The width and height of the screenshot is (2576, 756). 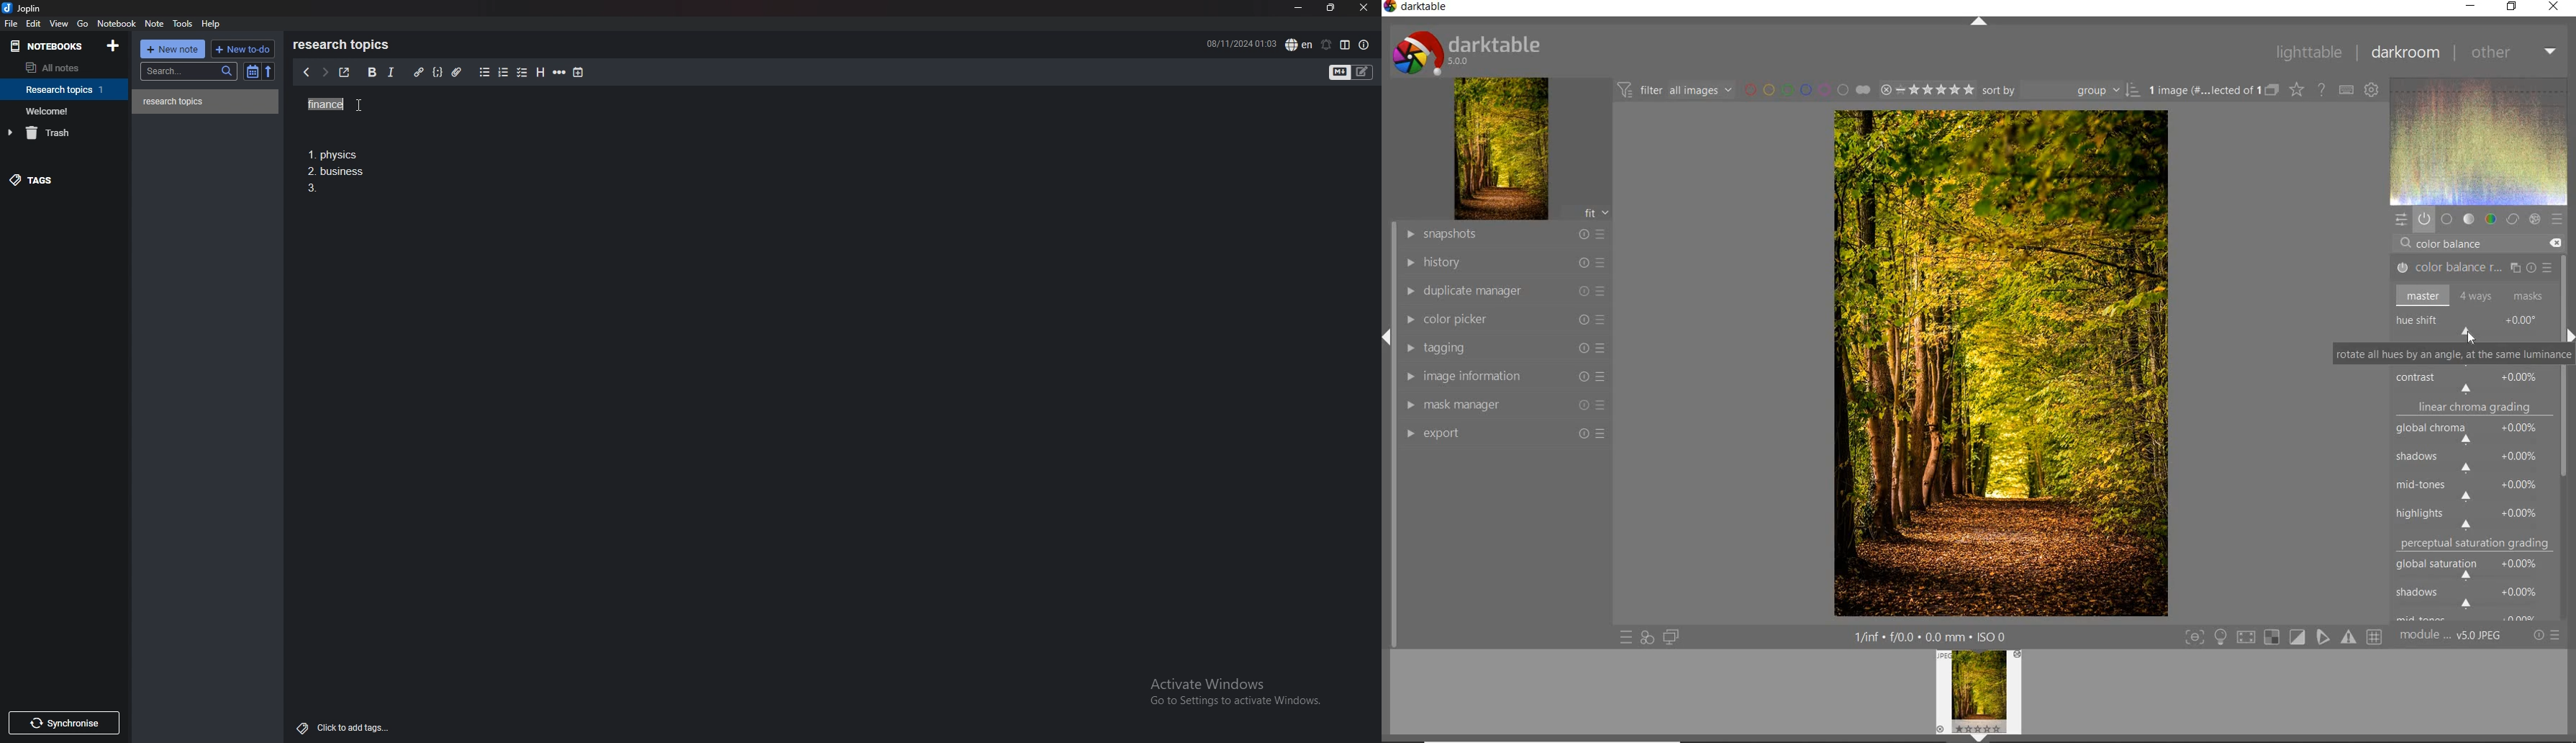 What do you see at coordinates (418, 73) in the screenshot?
I see `hyperlink` at bounding box center [418, 73].